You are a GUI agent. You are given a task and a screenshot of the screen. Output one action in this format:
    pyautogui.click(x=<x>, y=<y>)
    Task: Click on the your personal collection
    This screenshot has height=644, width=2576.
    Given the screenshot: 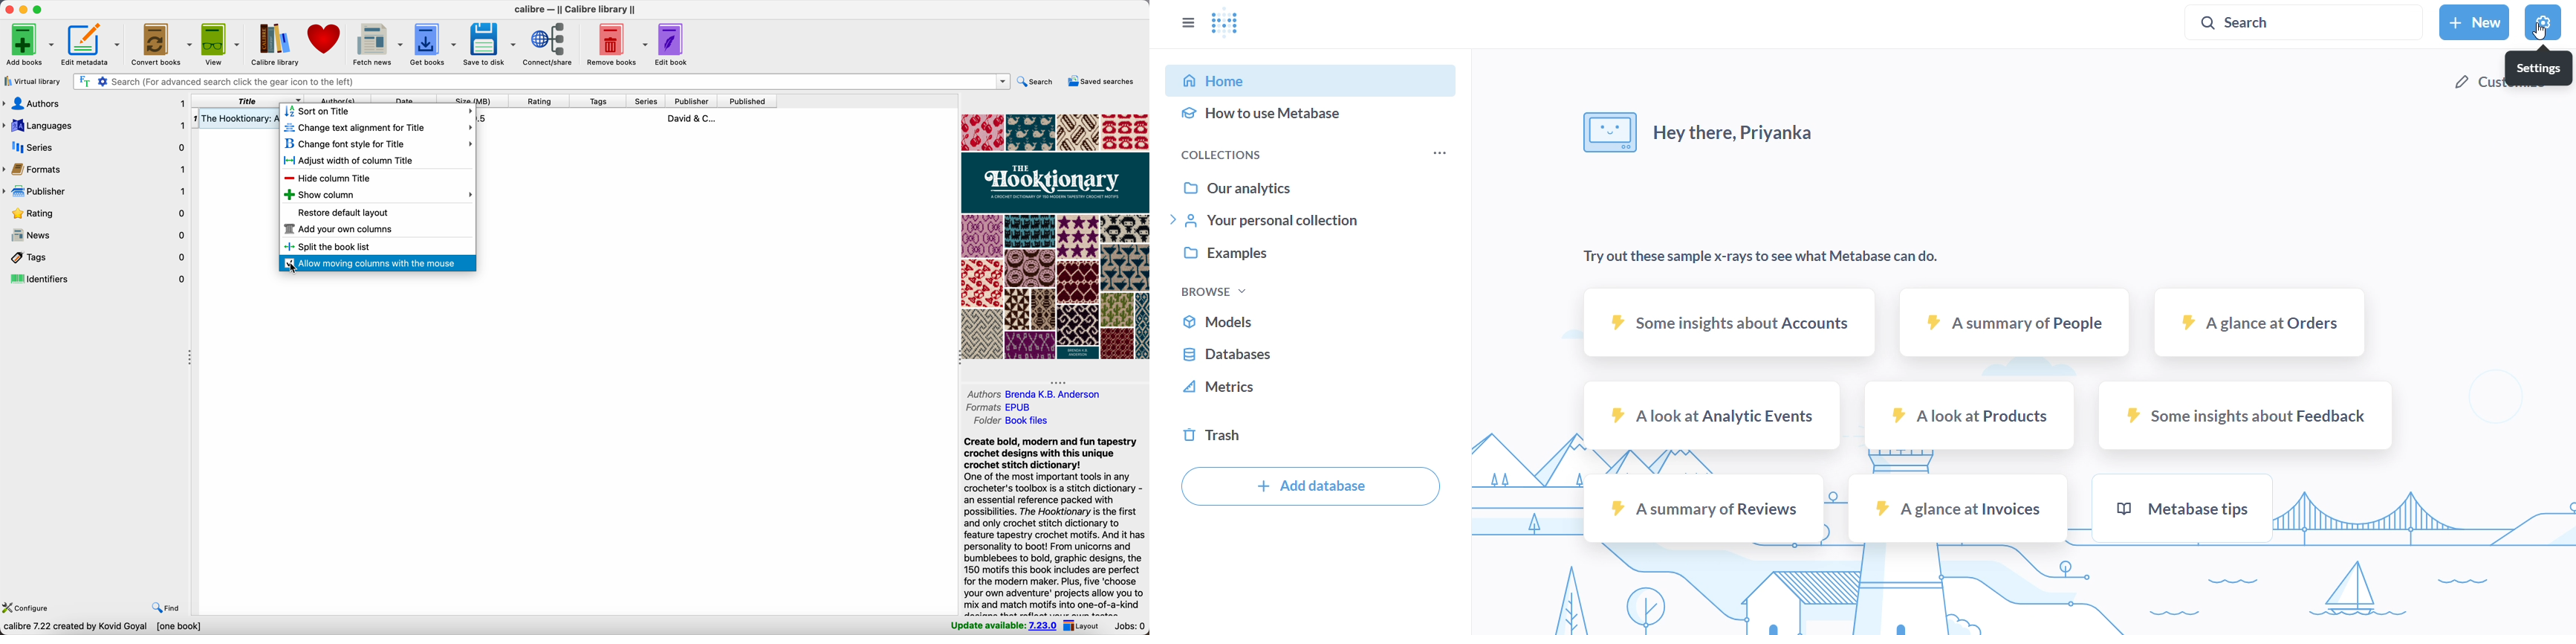 What is the action you would take?
    pyautogui.click(x=1316, y=219)
    